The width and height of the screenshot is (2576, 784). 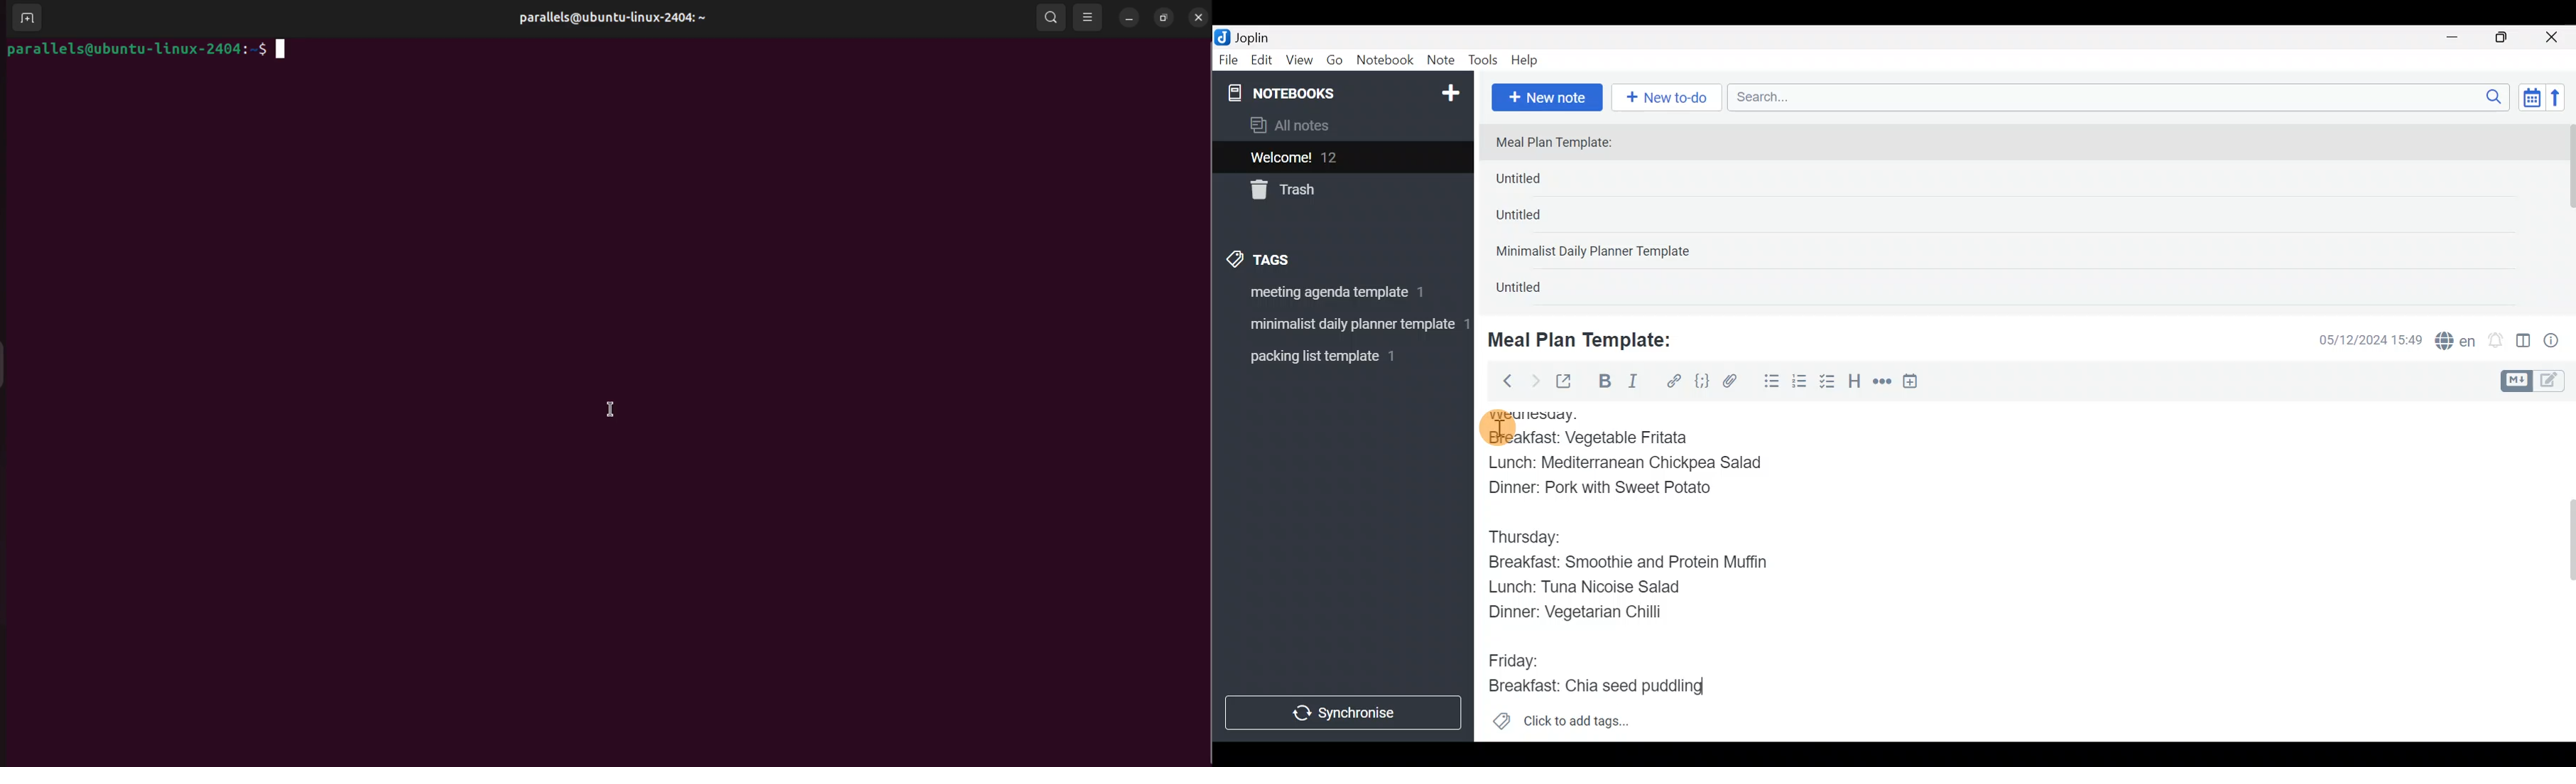 I want to click on scroll bar, so click(x=2567, y=214).